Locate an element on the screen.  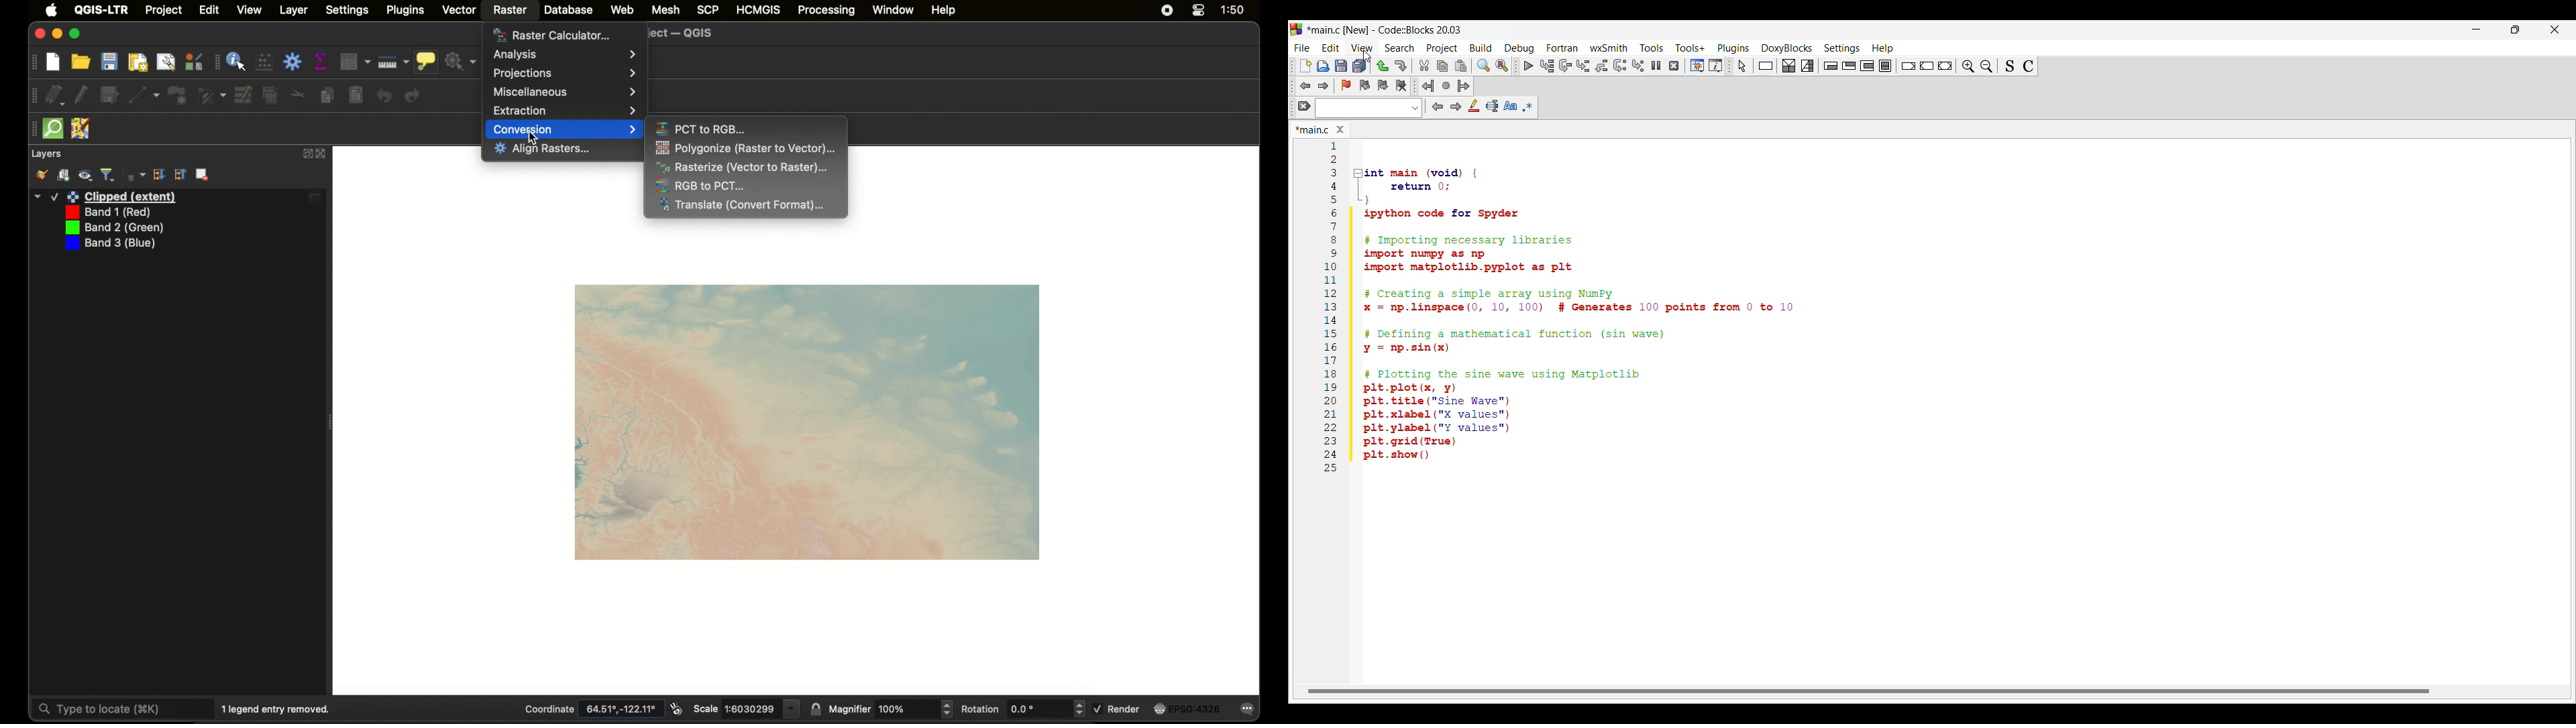
Current tab is located at coordinates (1312, 129).